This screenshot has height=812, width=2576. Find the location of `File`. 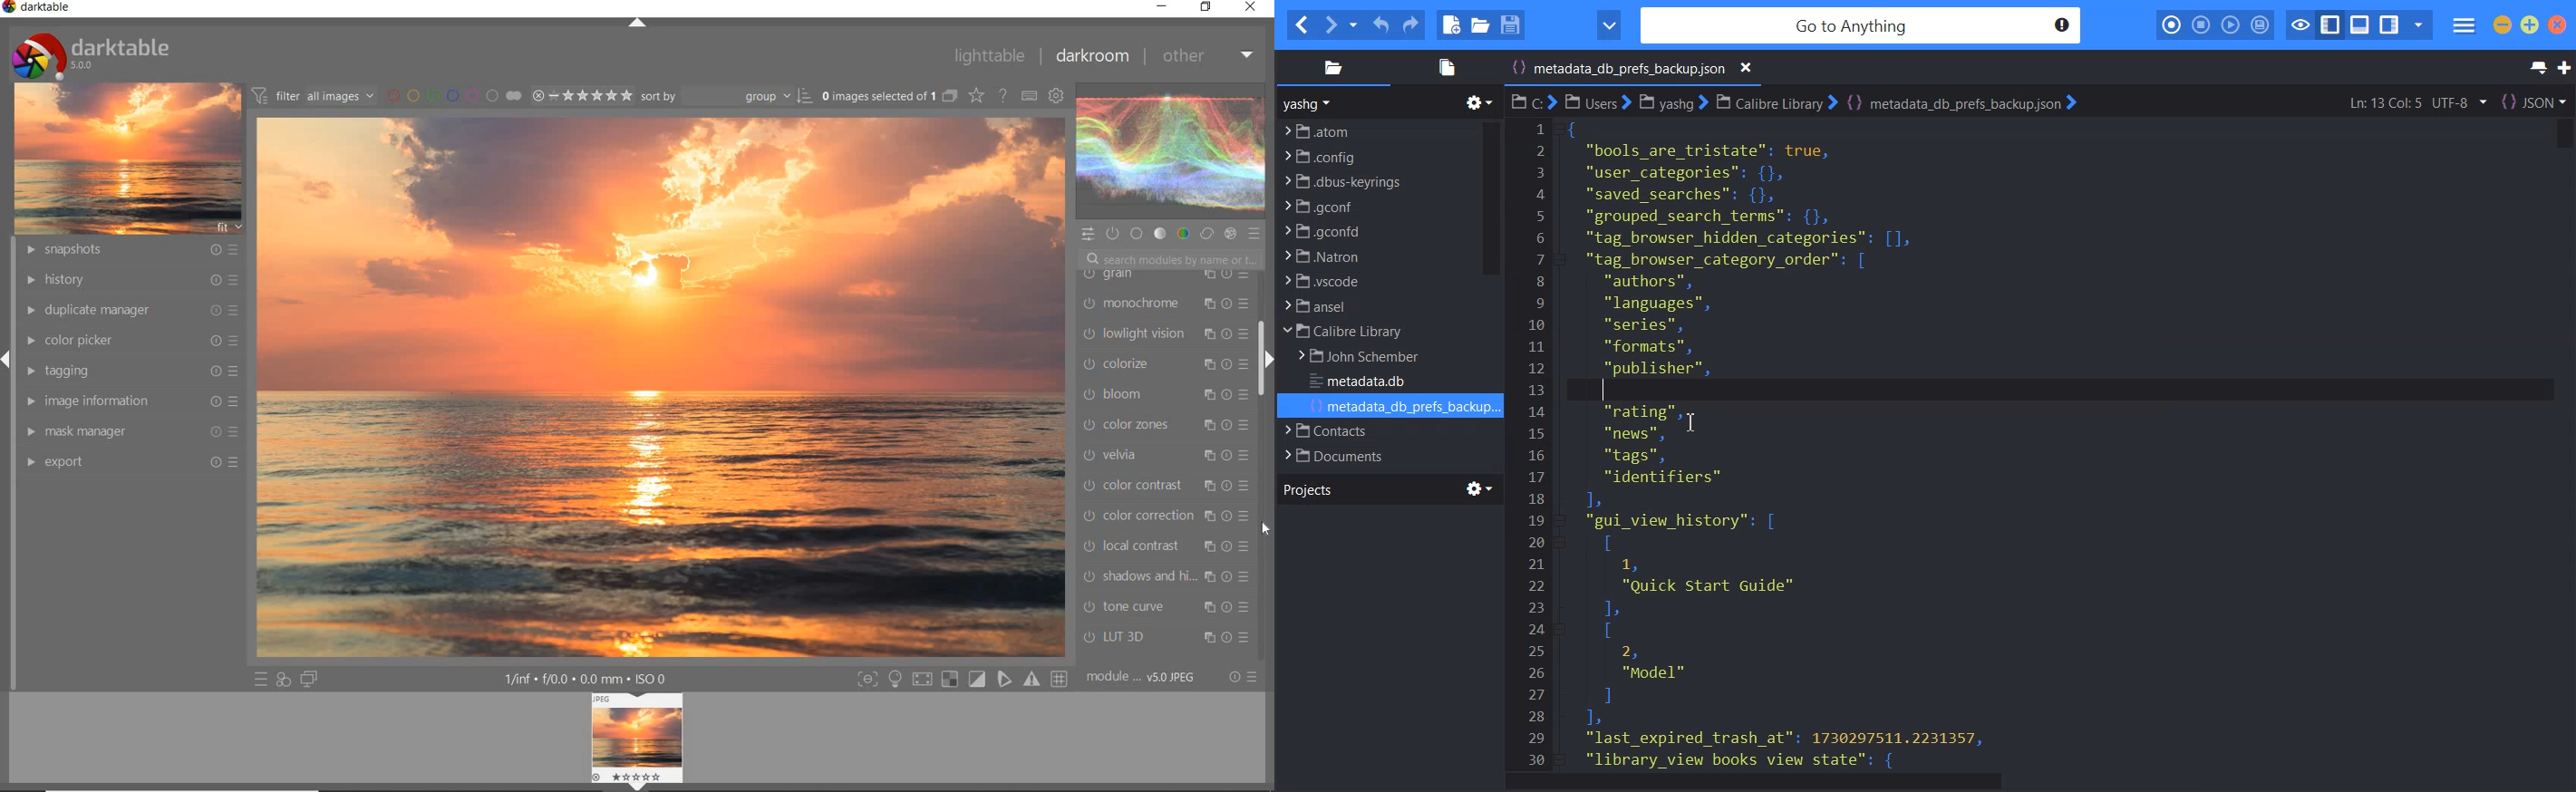

File is located at coordinates (1375, 281).